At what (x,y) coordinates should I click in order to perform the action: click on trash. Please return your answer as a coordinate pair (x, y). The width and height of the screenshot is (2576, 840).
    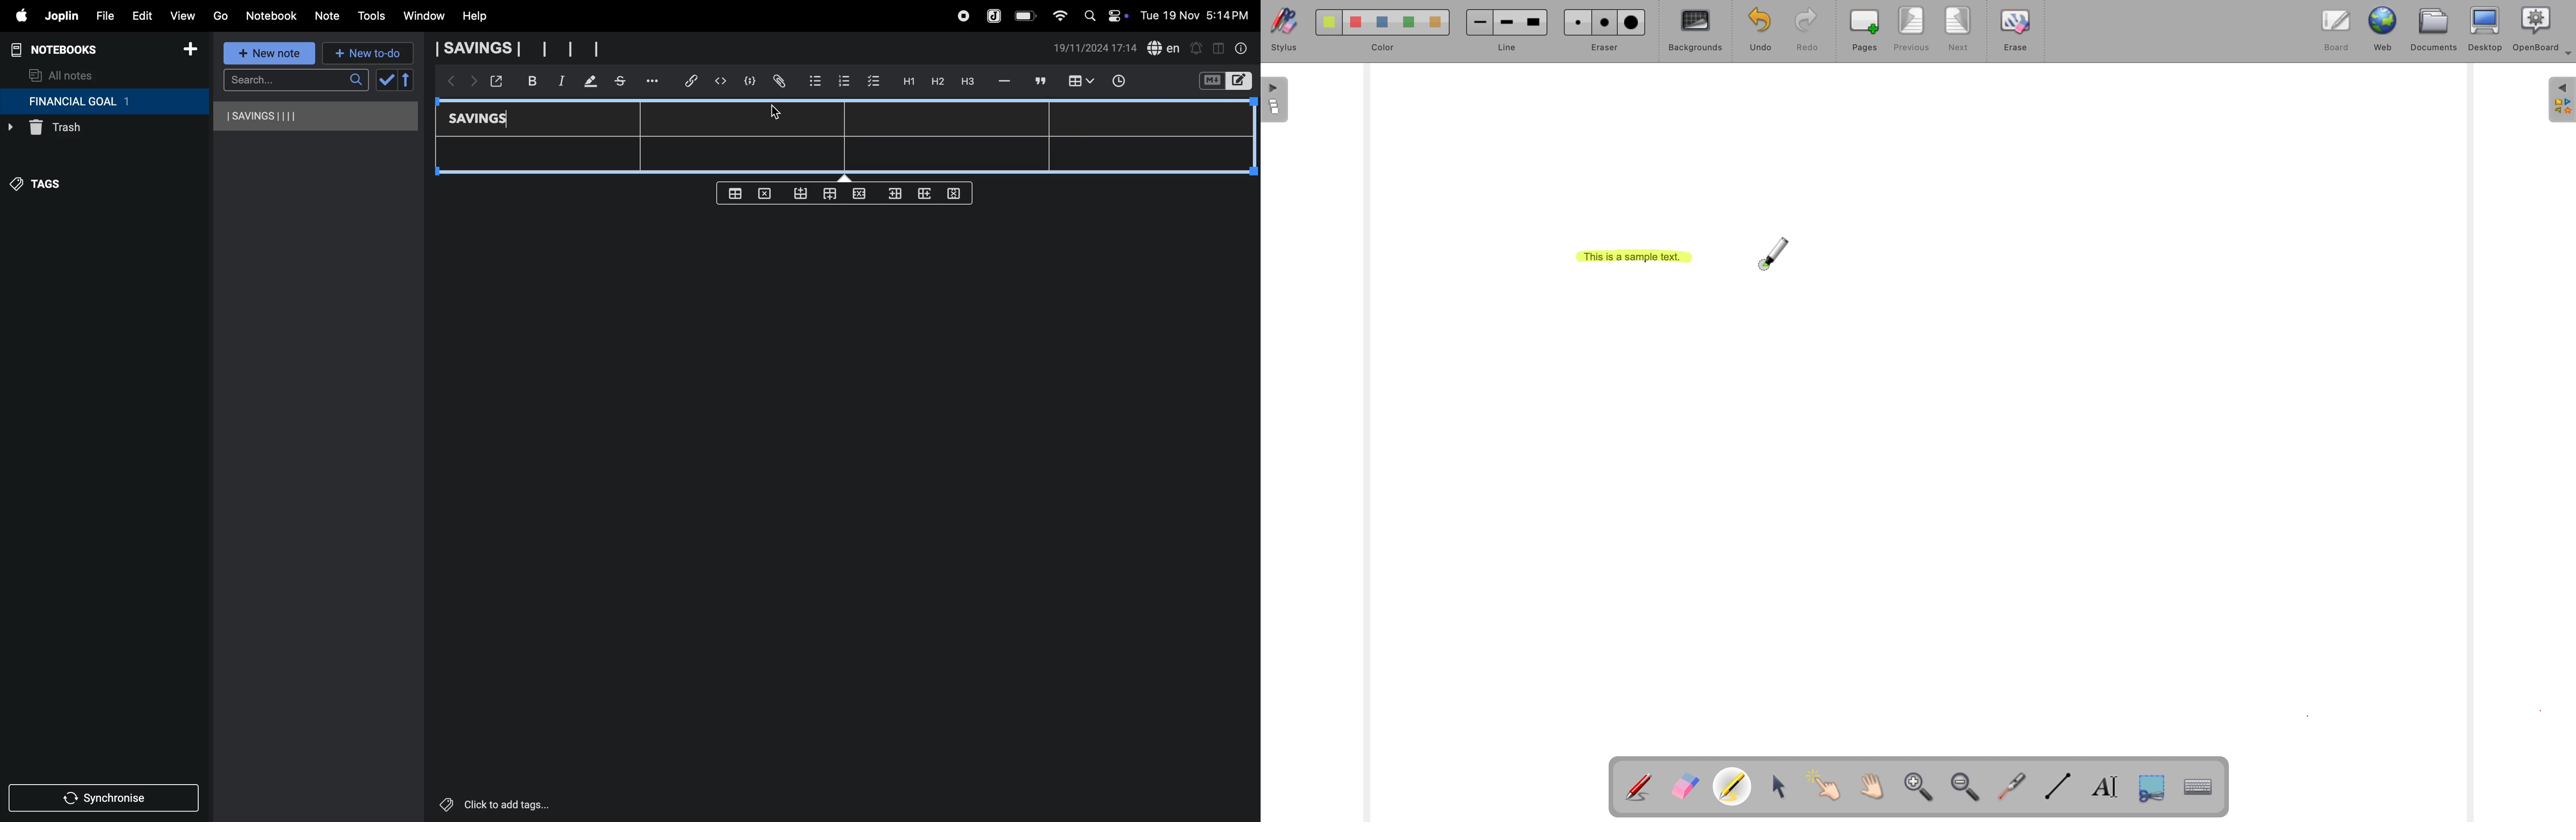
    Looking at the image, I should click on (82, 130).